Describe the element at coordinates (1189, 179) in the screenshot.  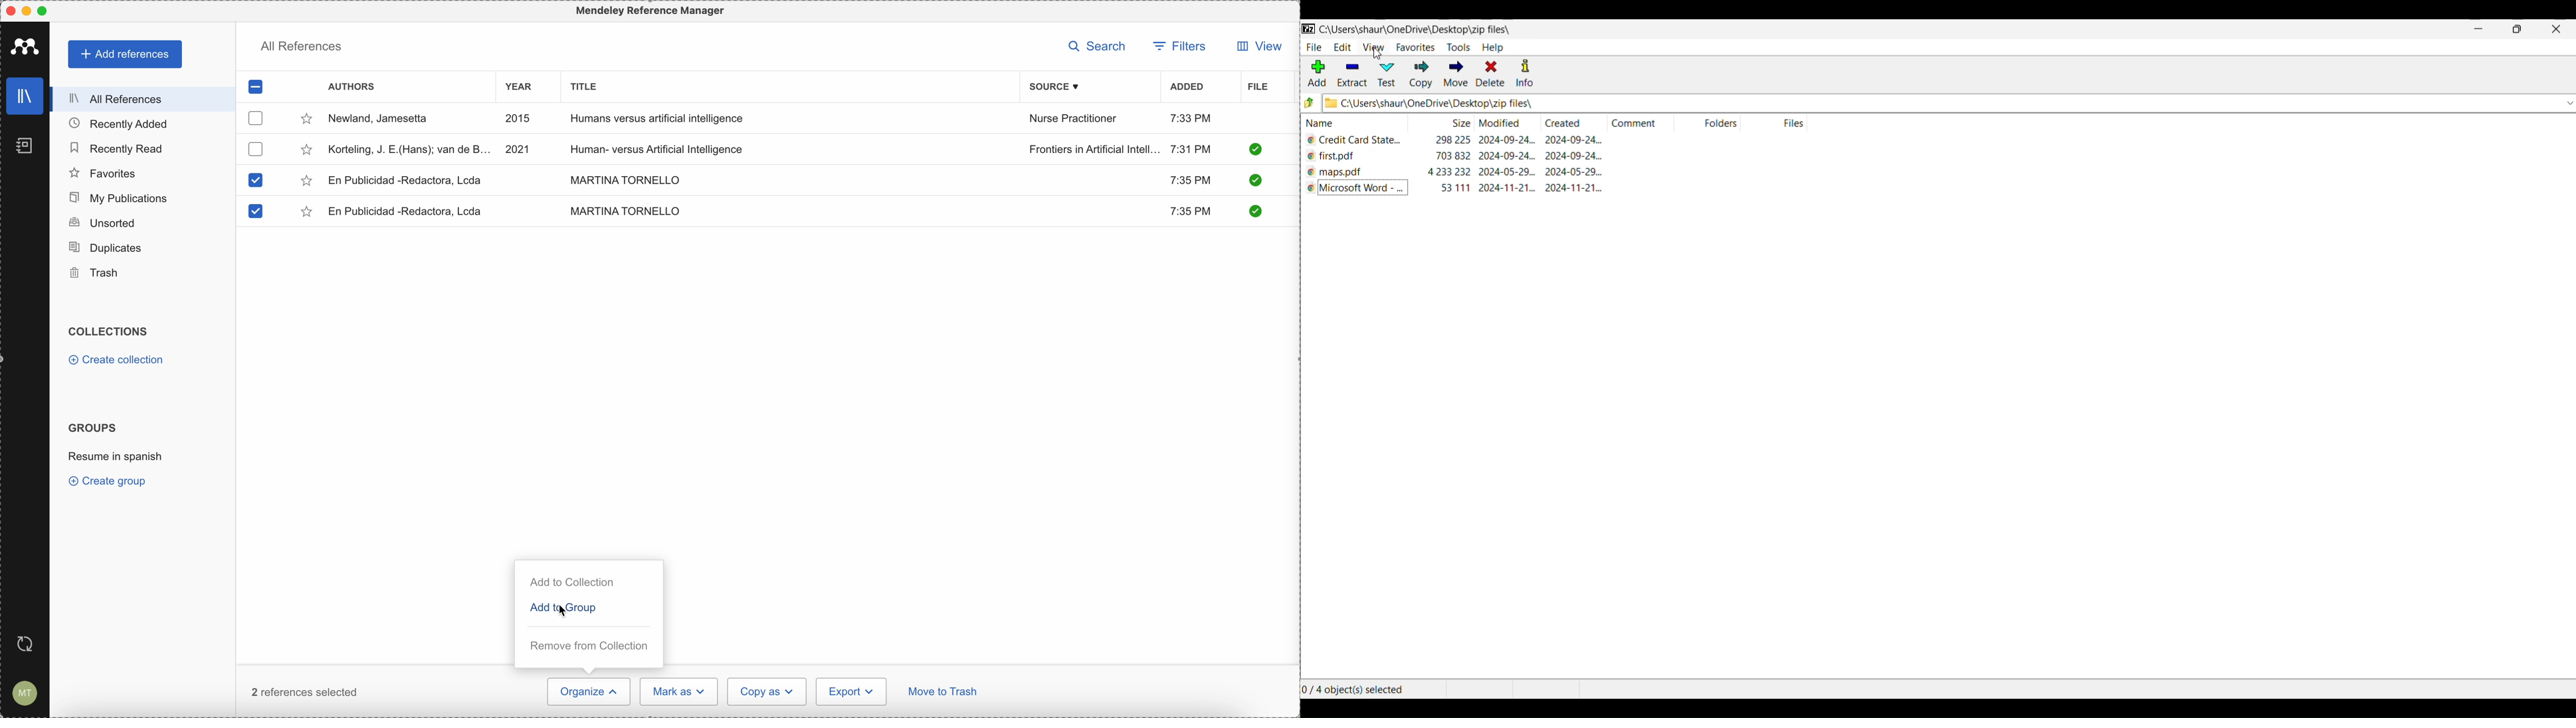
I see `7:35 PM` at that location.